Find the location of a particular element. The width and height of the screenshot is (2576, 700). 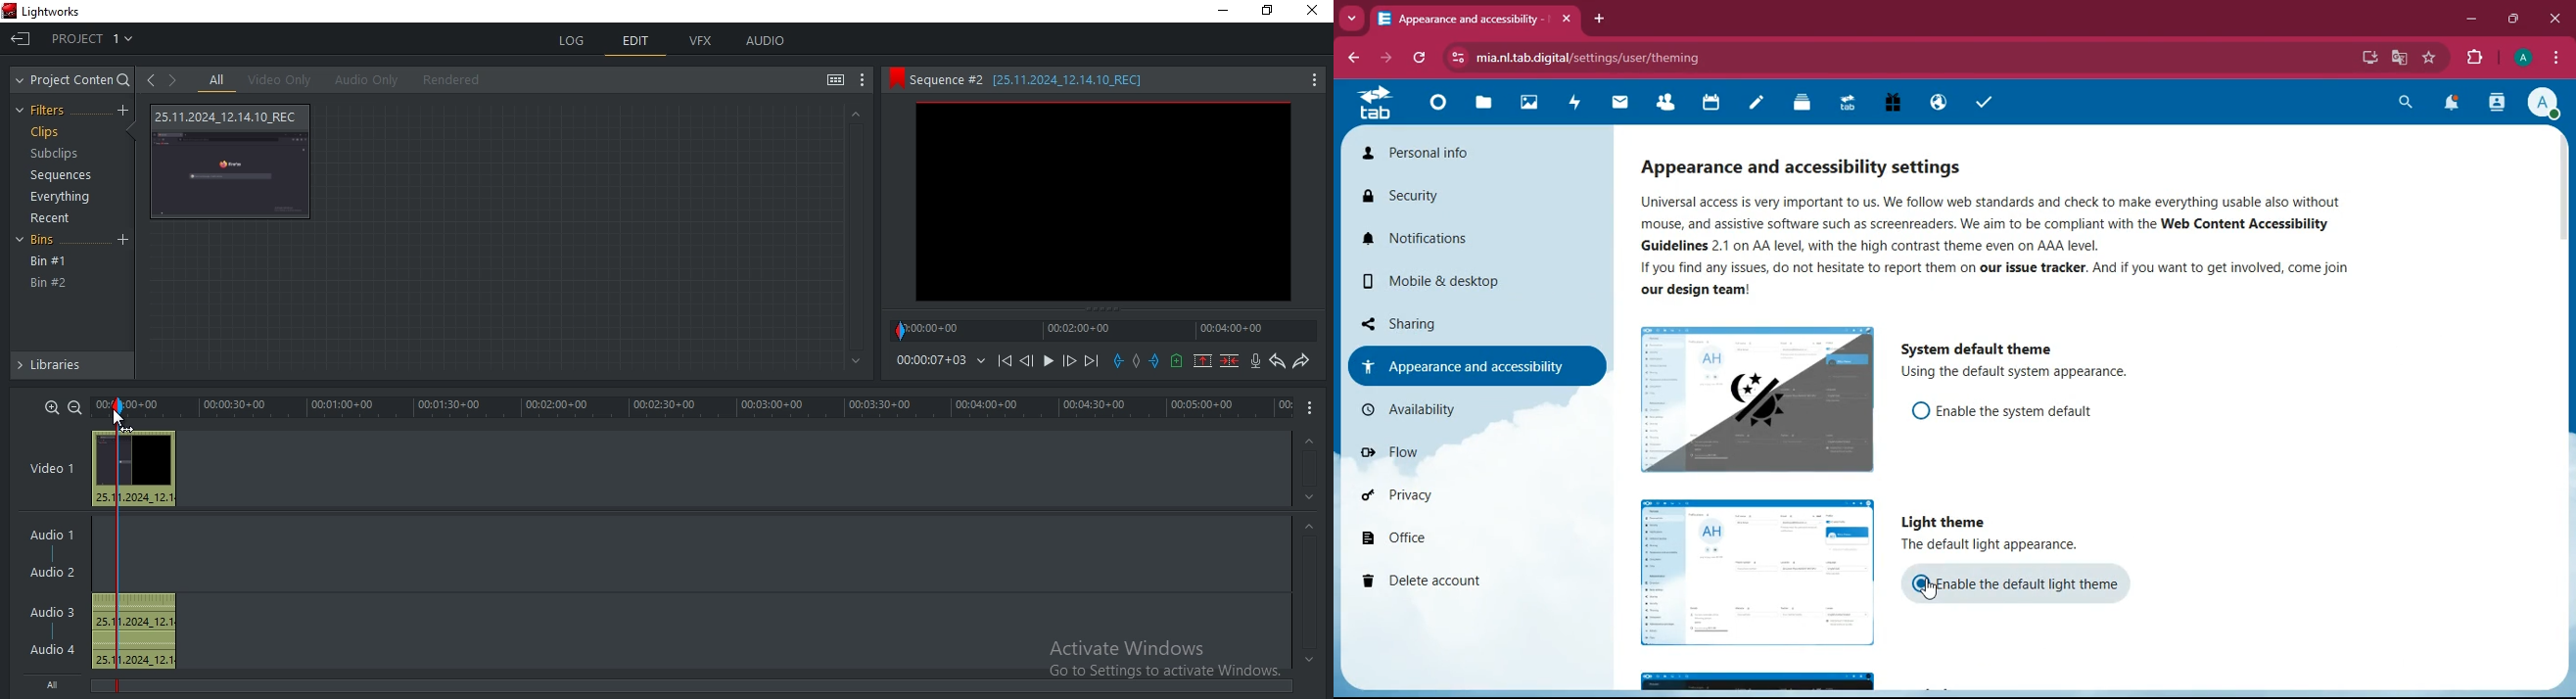

Up is located at coordinates (1310, 526).